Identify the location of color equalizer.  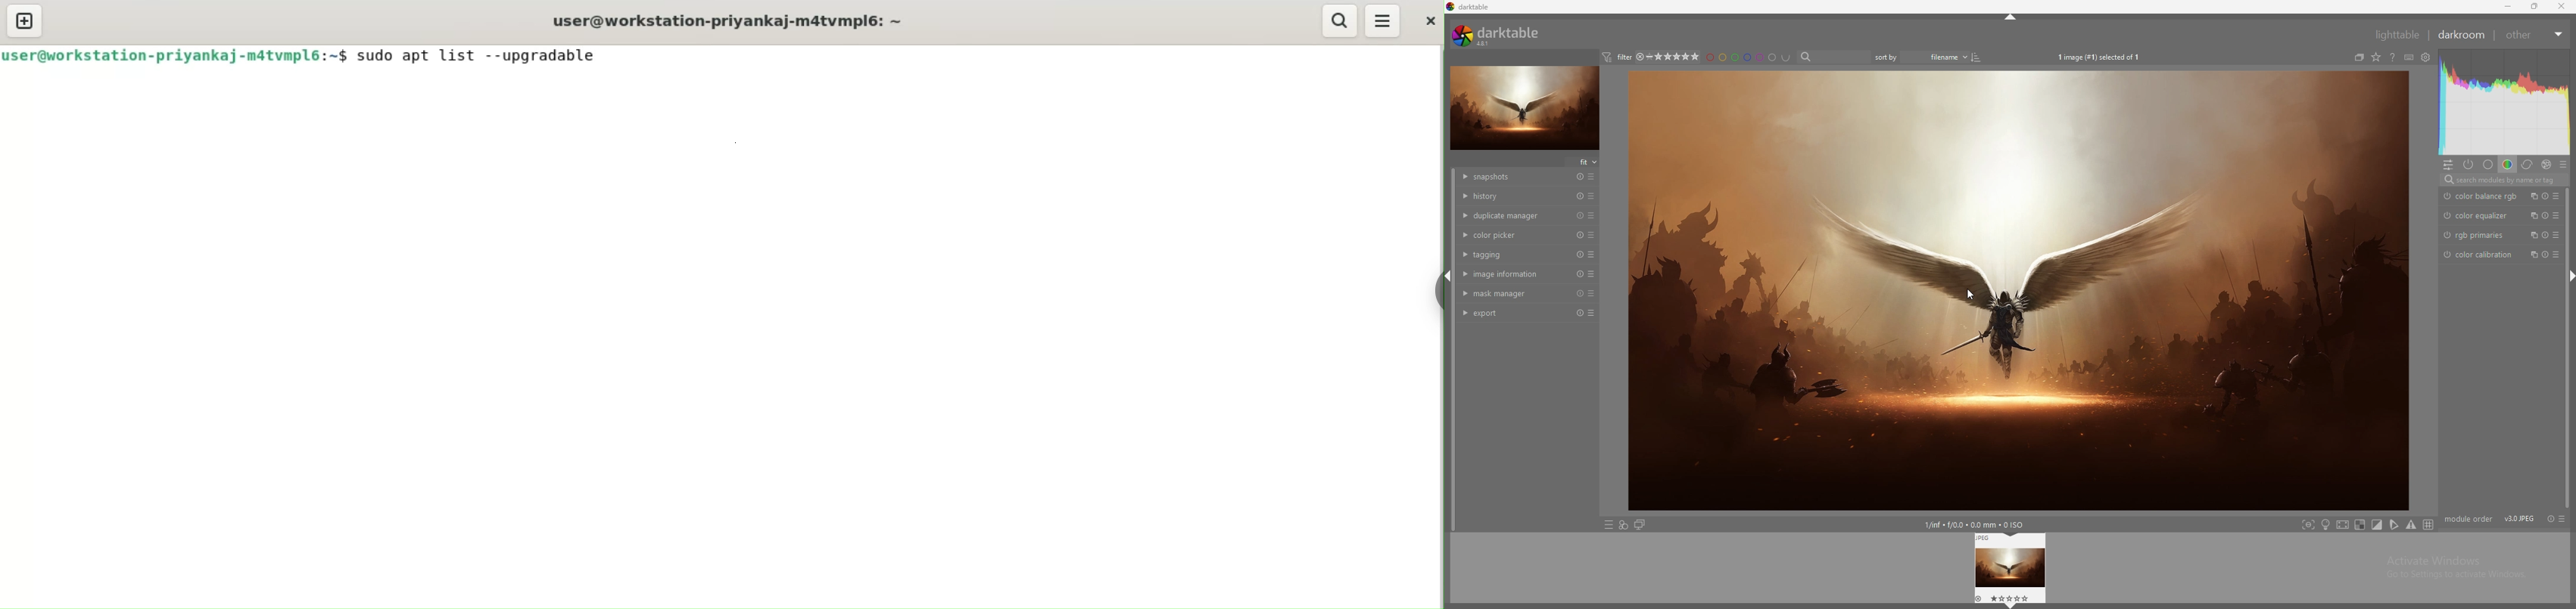
(2479, 216).